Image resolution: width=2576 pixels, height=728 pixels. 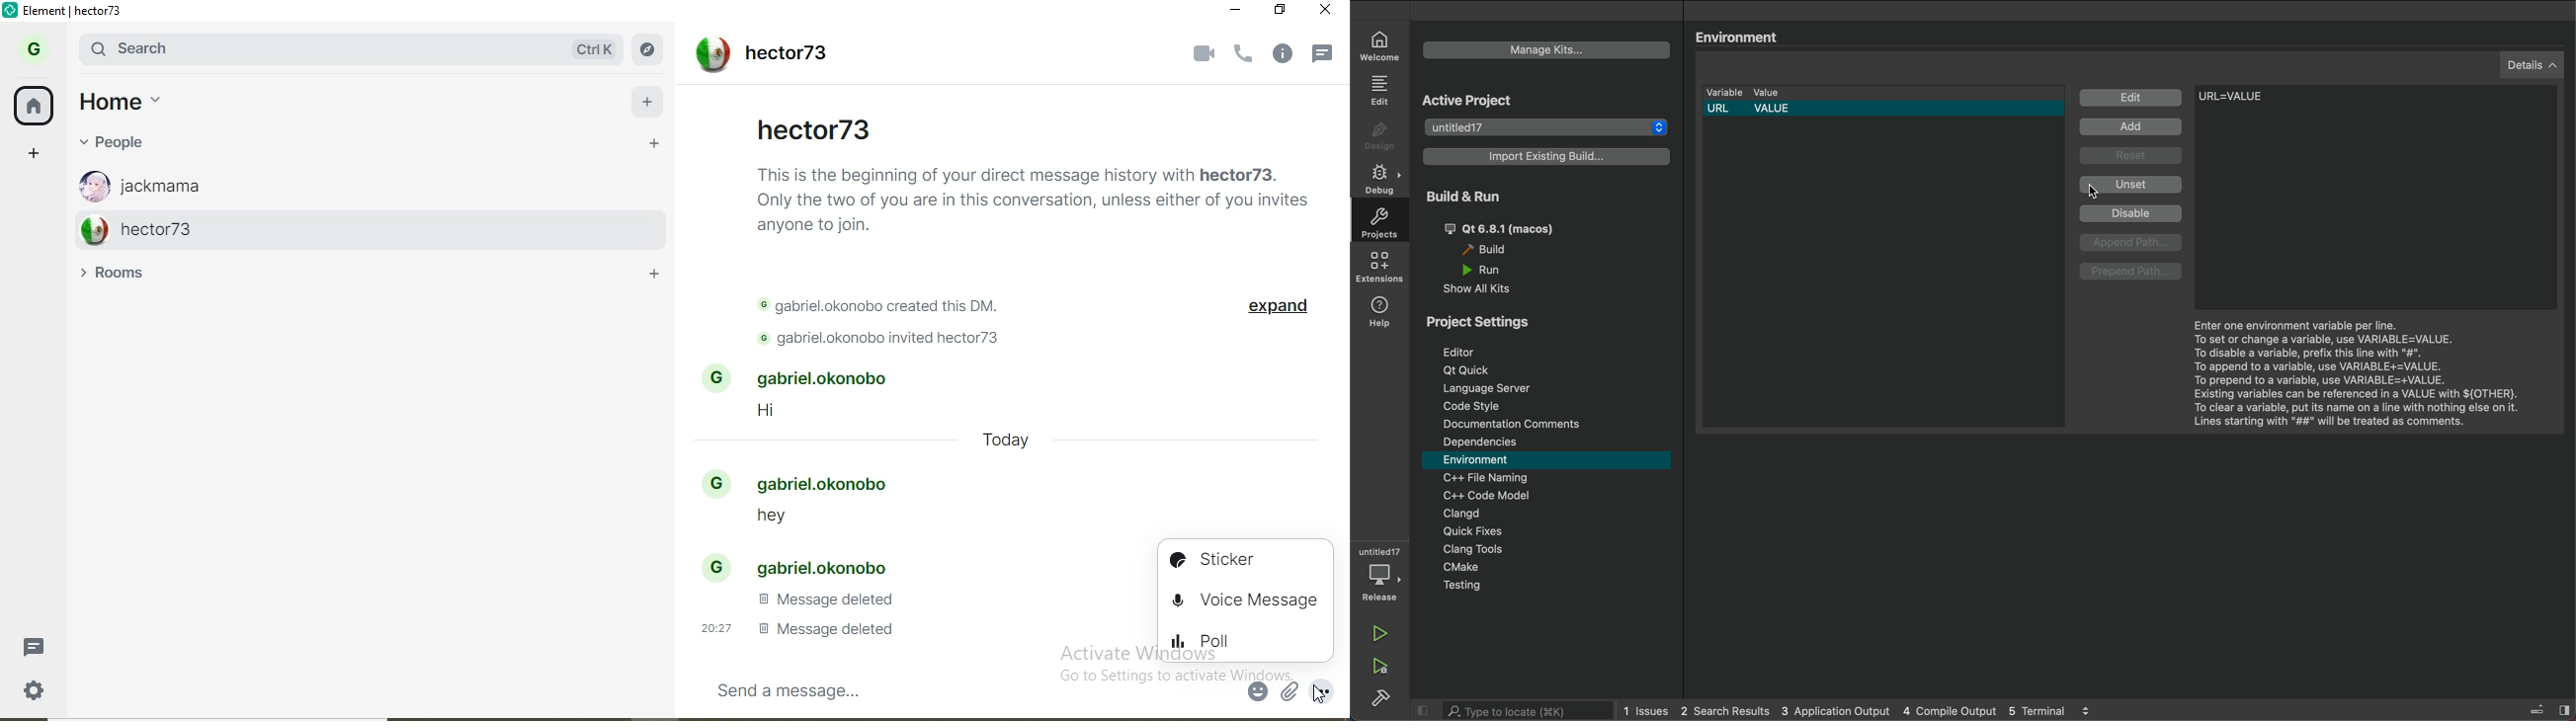 I want to click on hector73, so click(x=814, y=127).